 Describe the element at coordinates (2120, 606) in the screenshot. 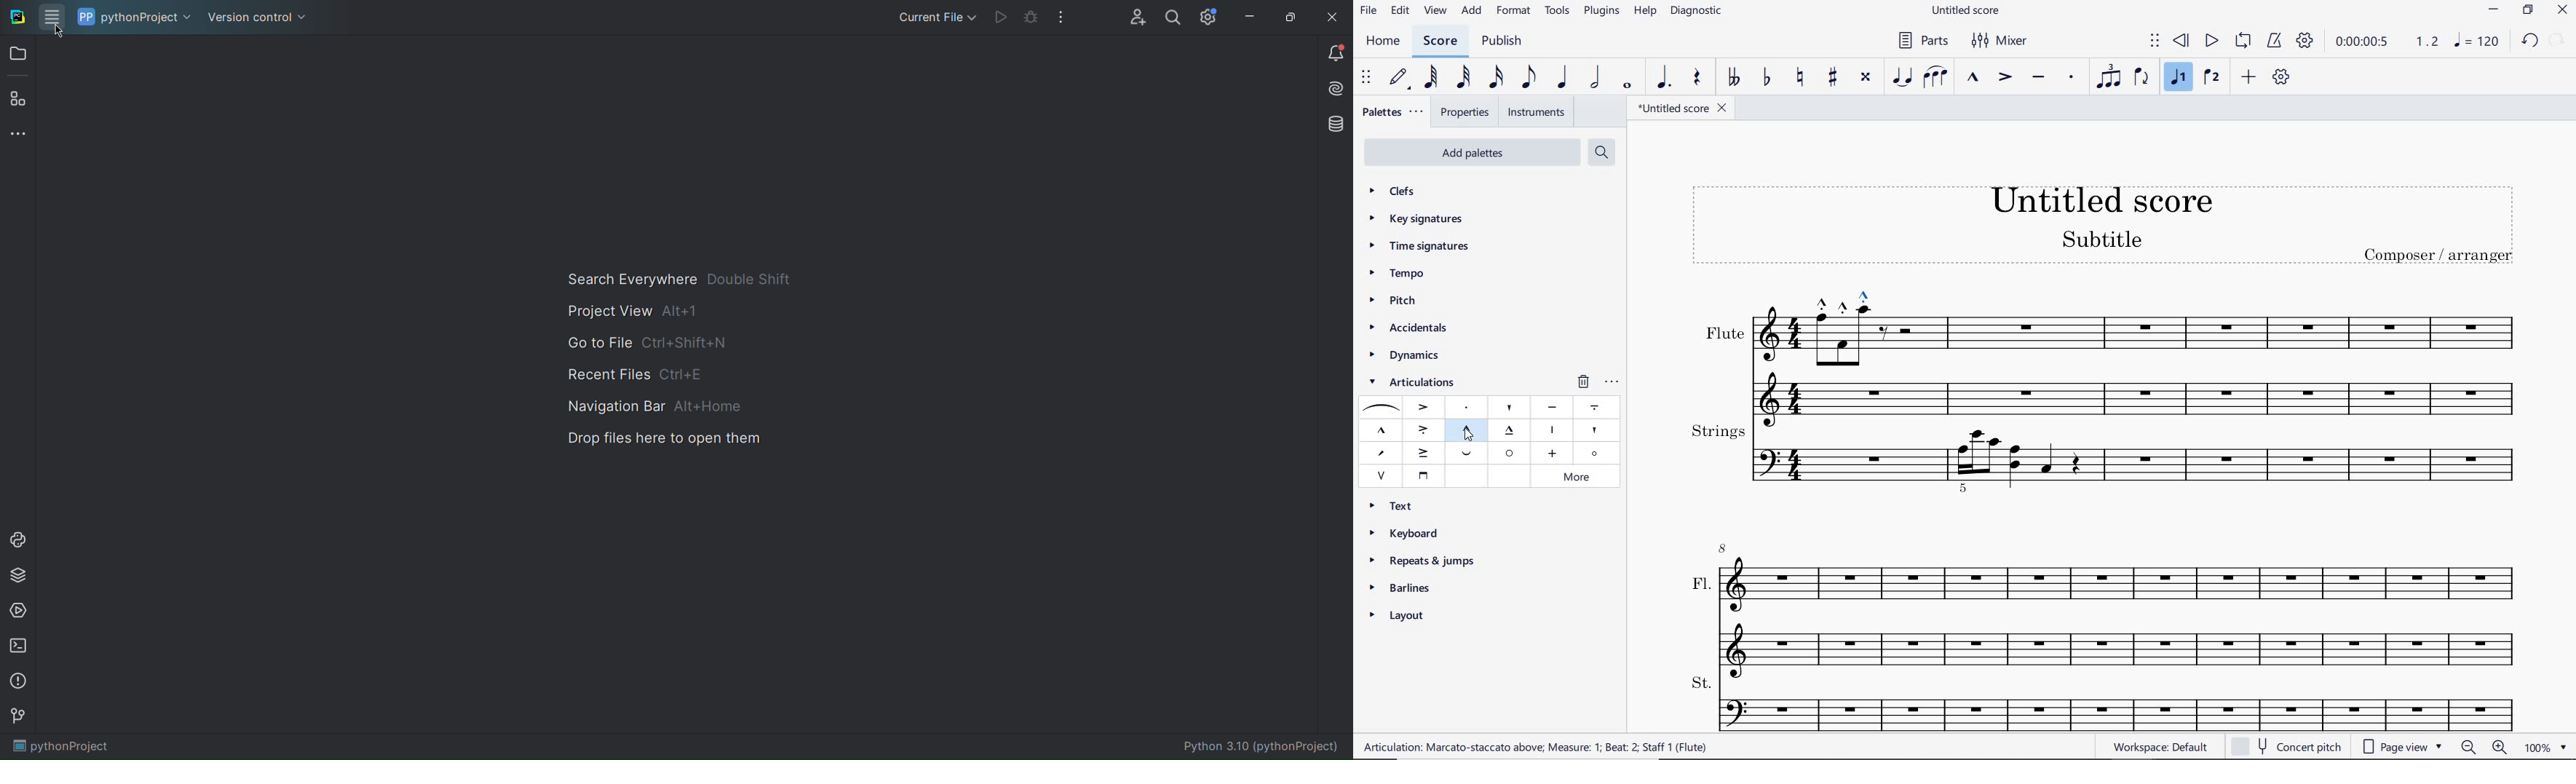

I see `fl.` at that location.